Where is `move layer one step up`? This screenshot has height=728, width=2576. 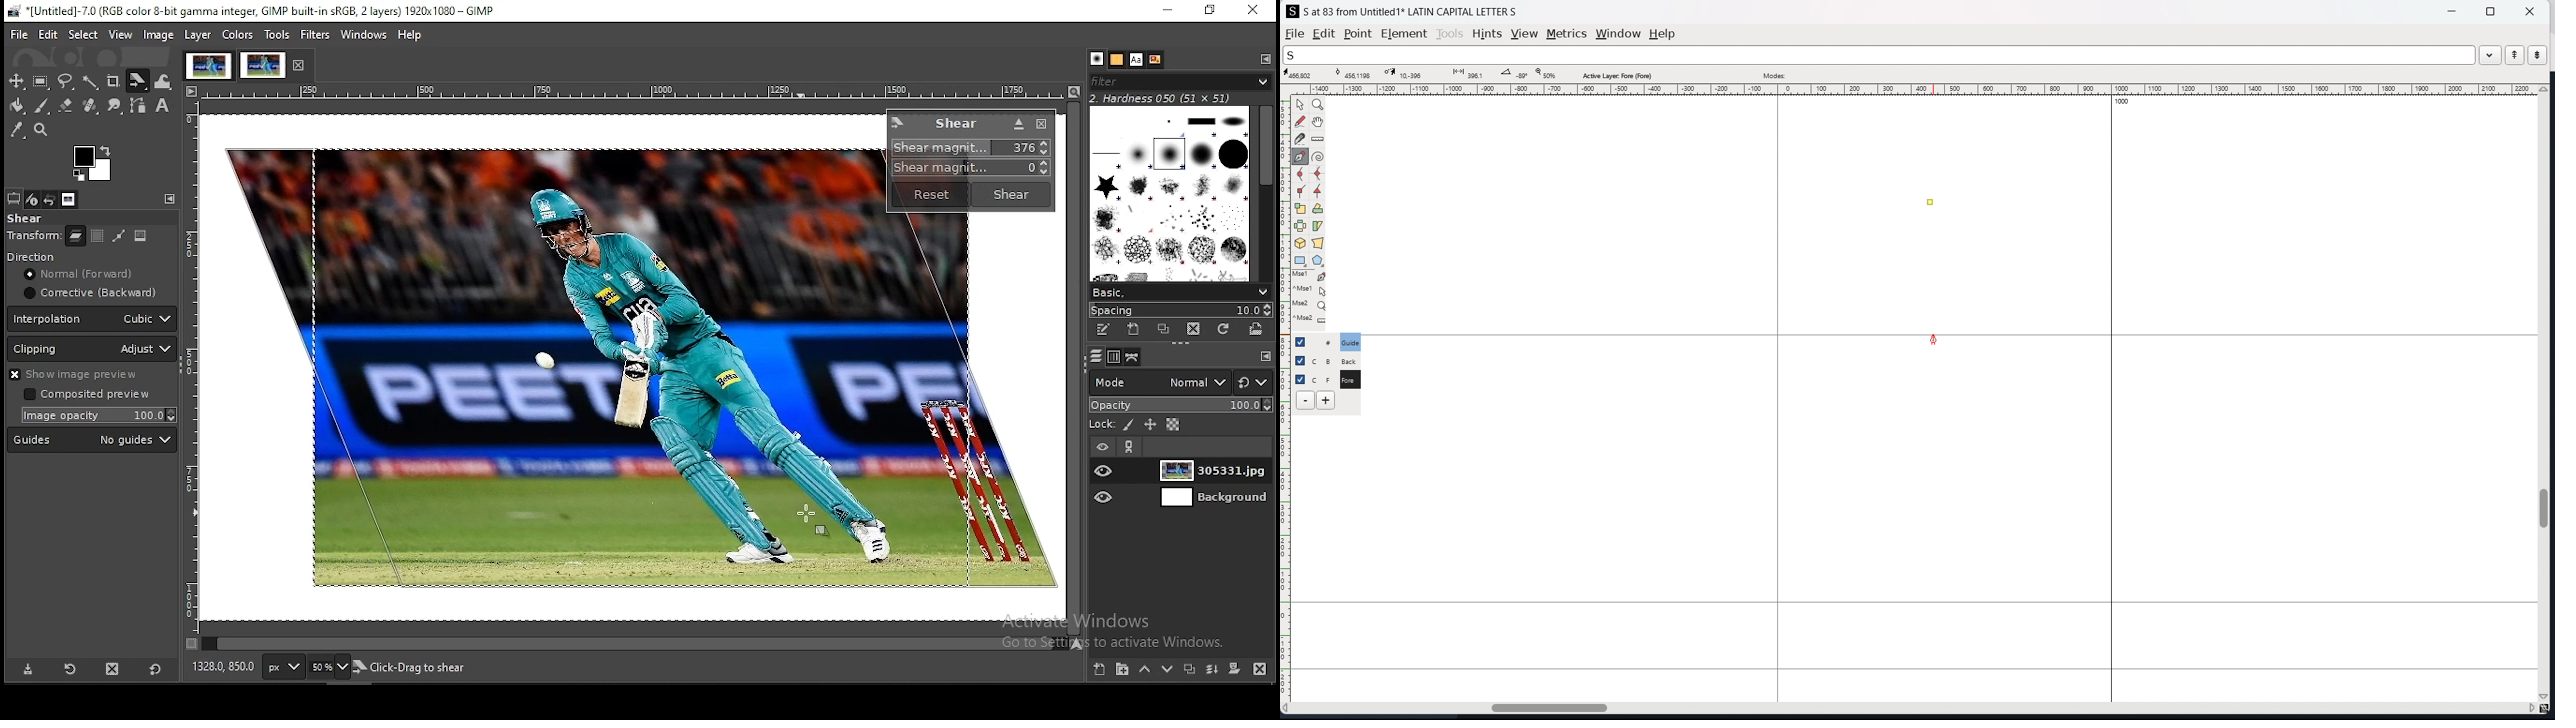 move layer one step up is located at coordinates (1143, 669).